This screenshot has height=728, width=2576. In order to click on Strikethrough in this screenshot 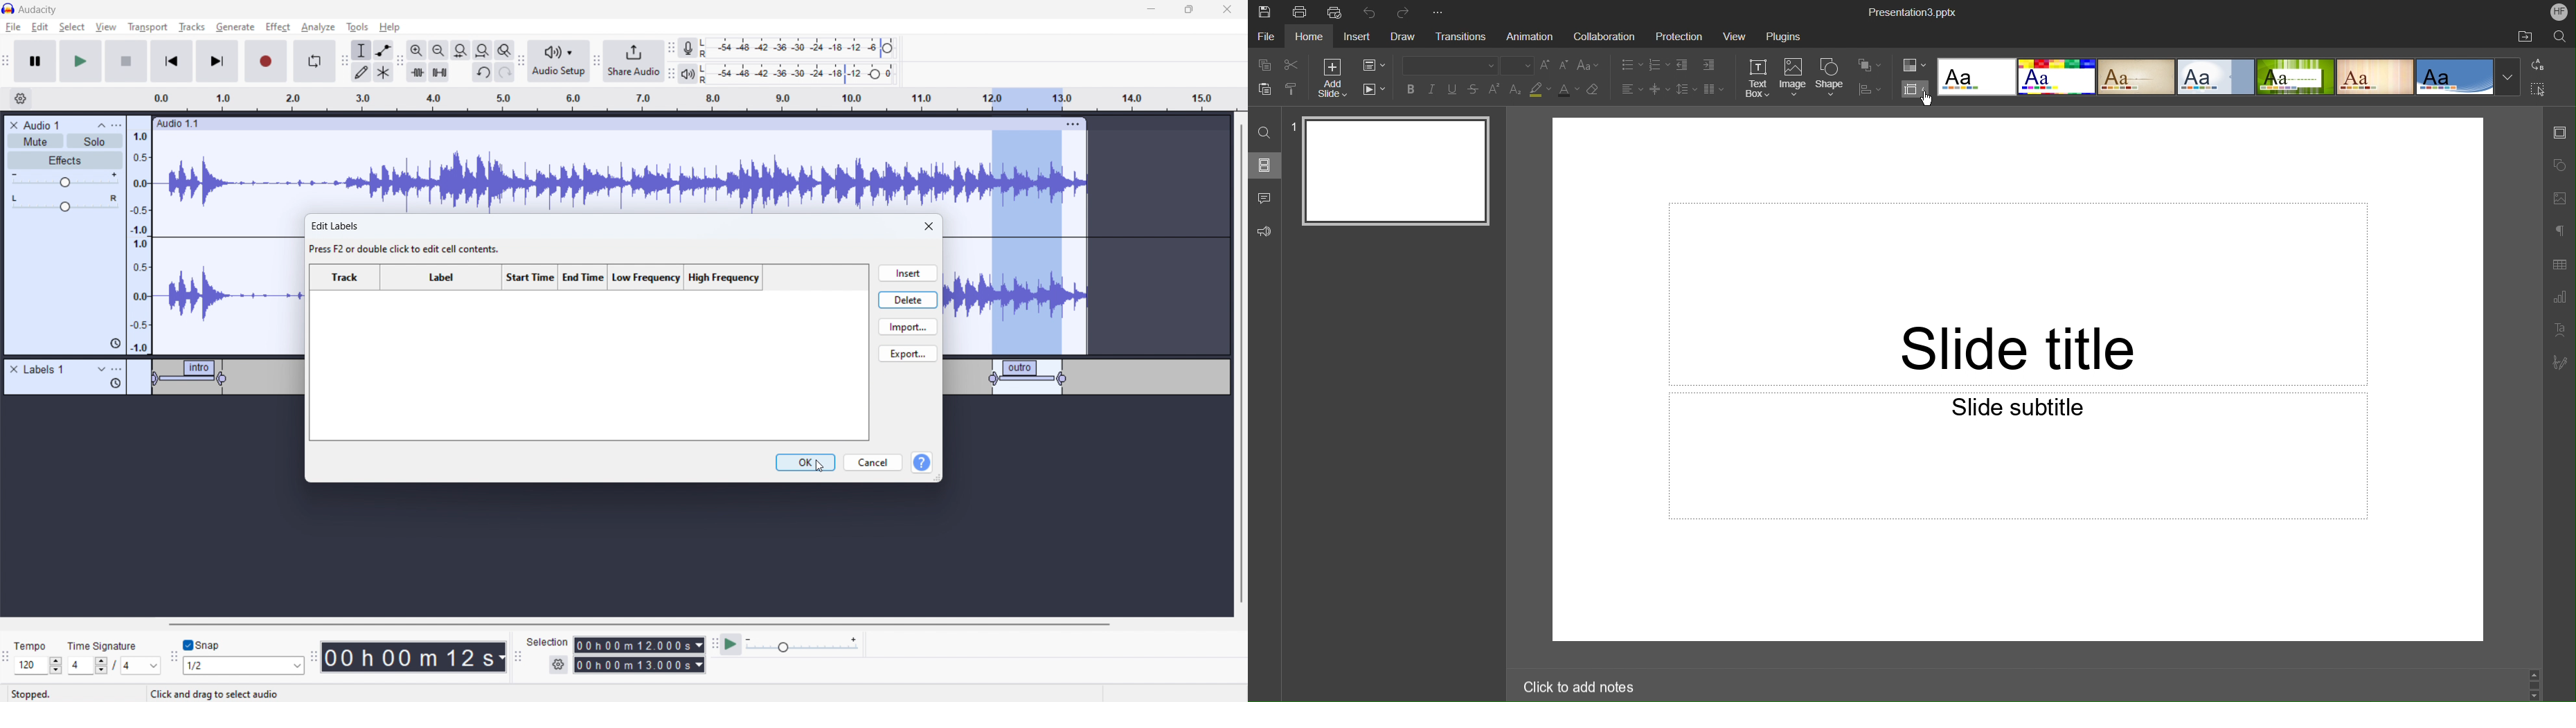, I will do `click(1474, 90)`.